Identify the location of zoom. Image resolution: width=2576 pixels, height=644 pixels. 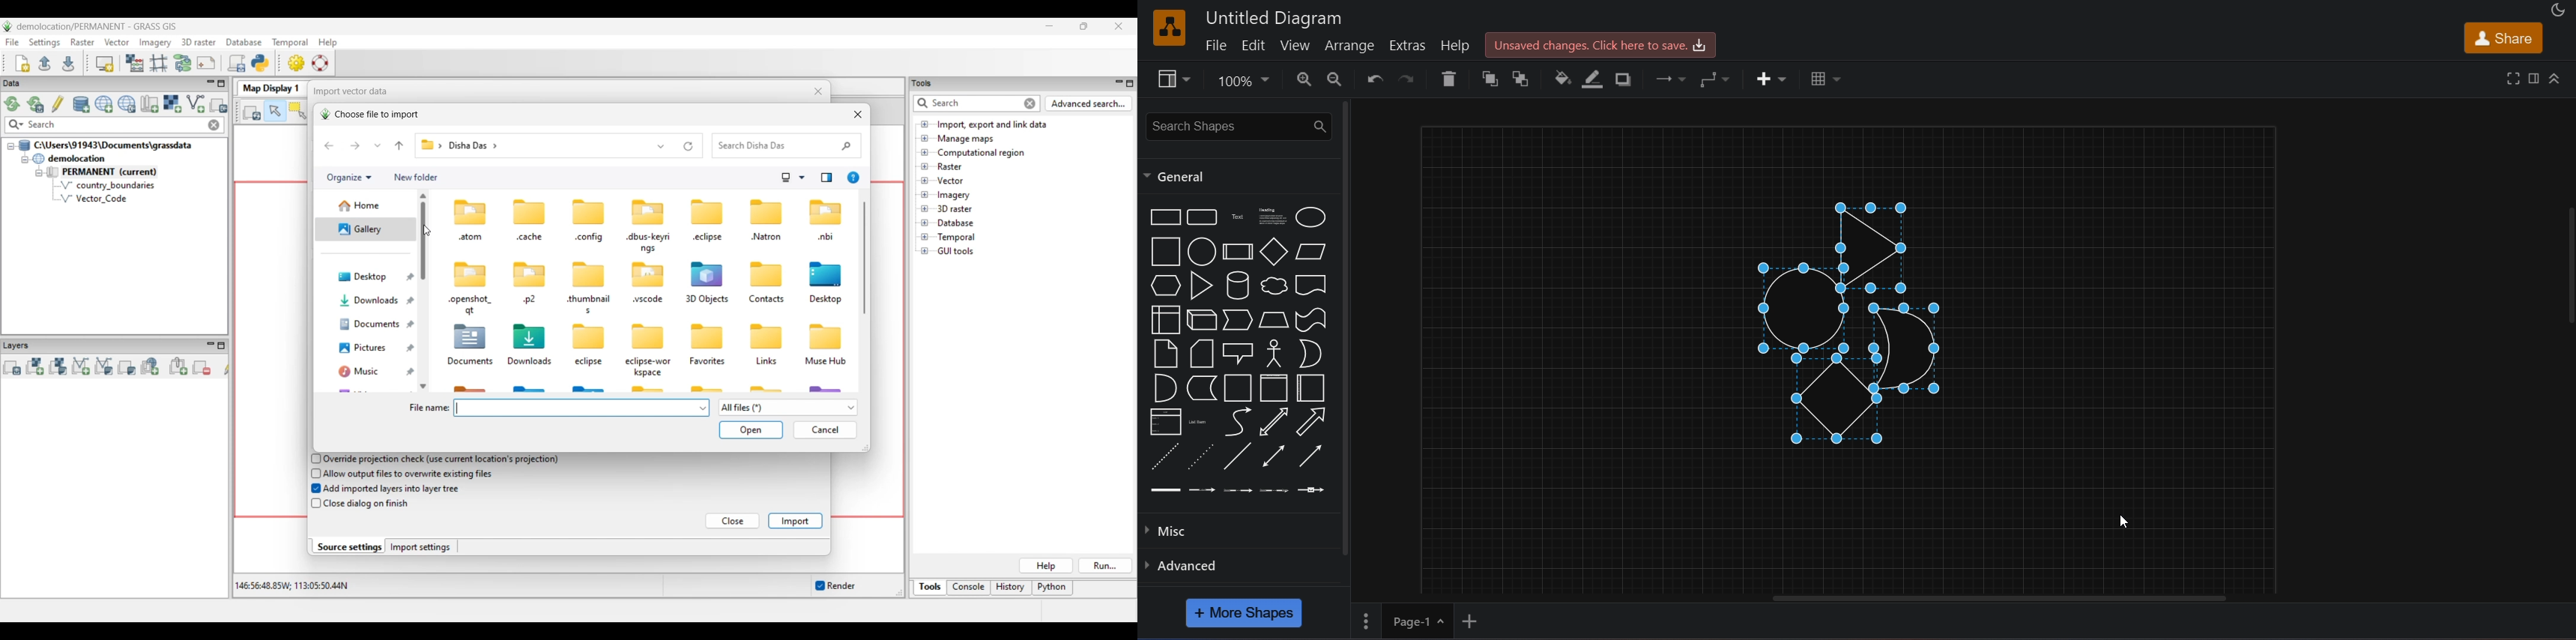
(1245, 82).